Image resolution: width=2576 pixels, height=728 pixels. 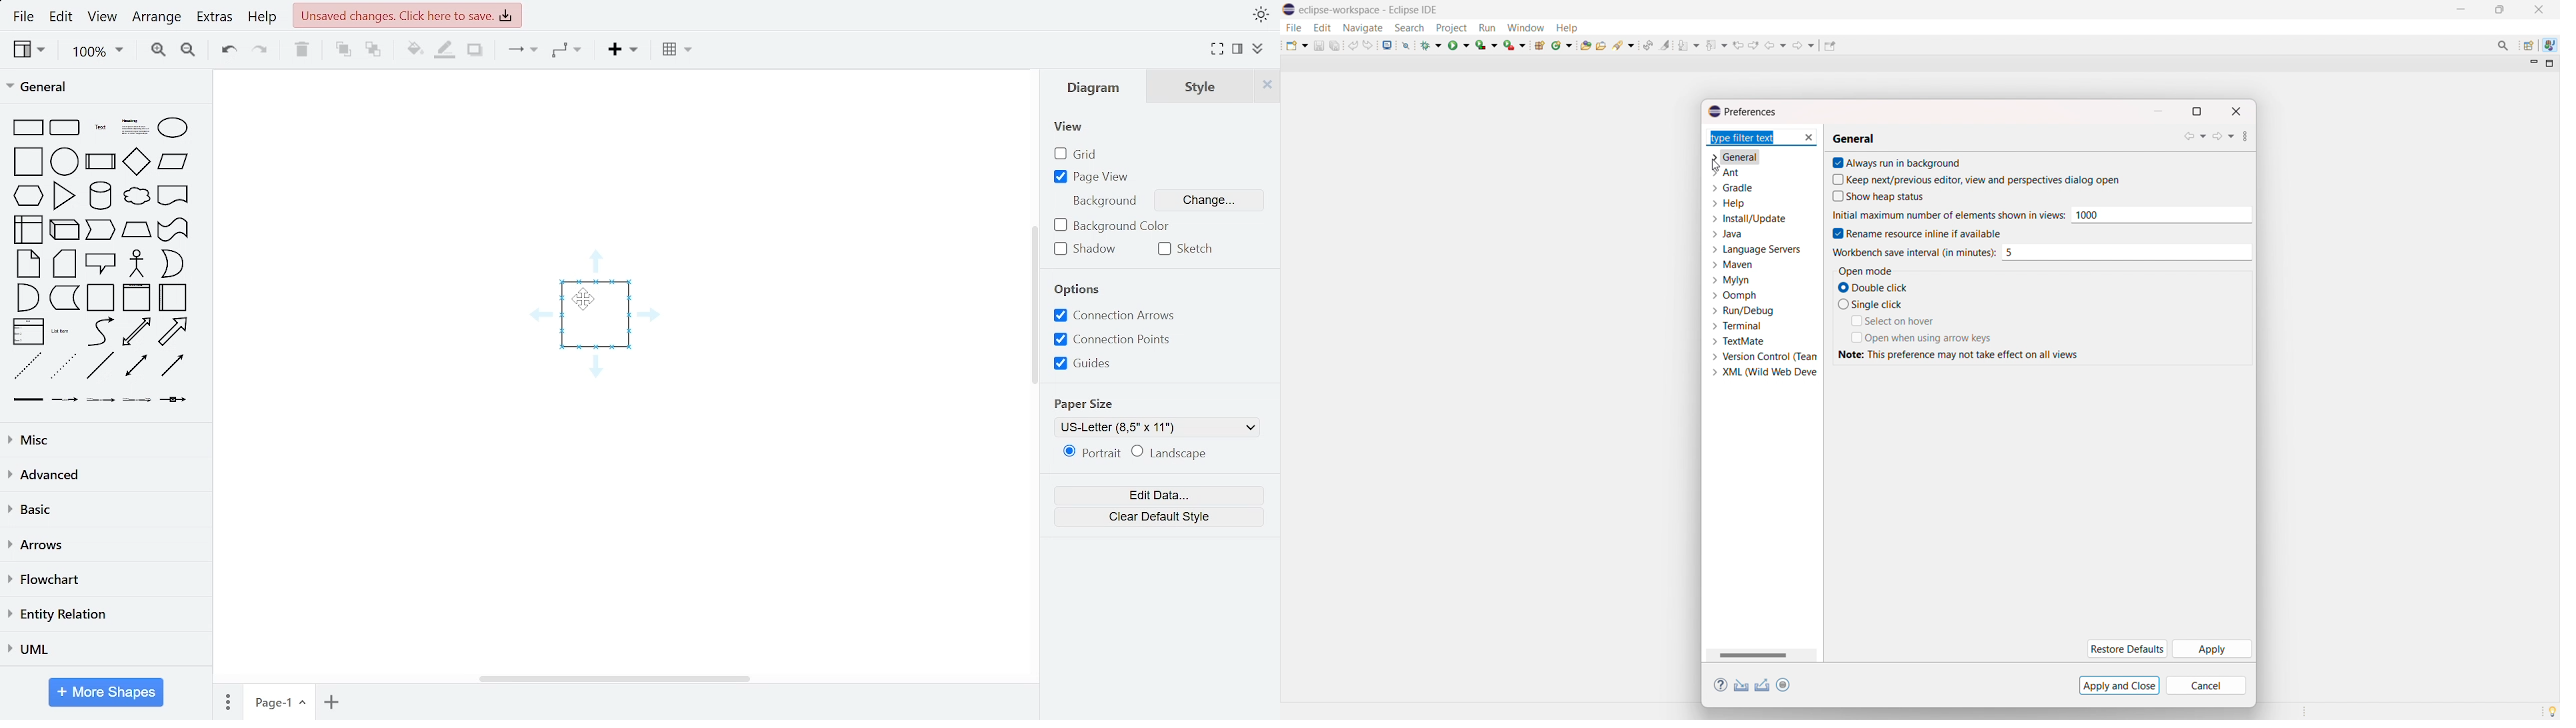 I want to click on horizontal scrollbar, so click(x=614, y=678).